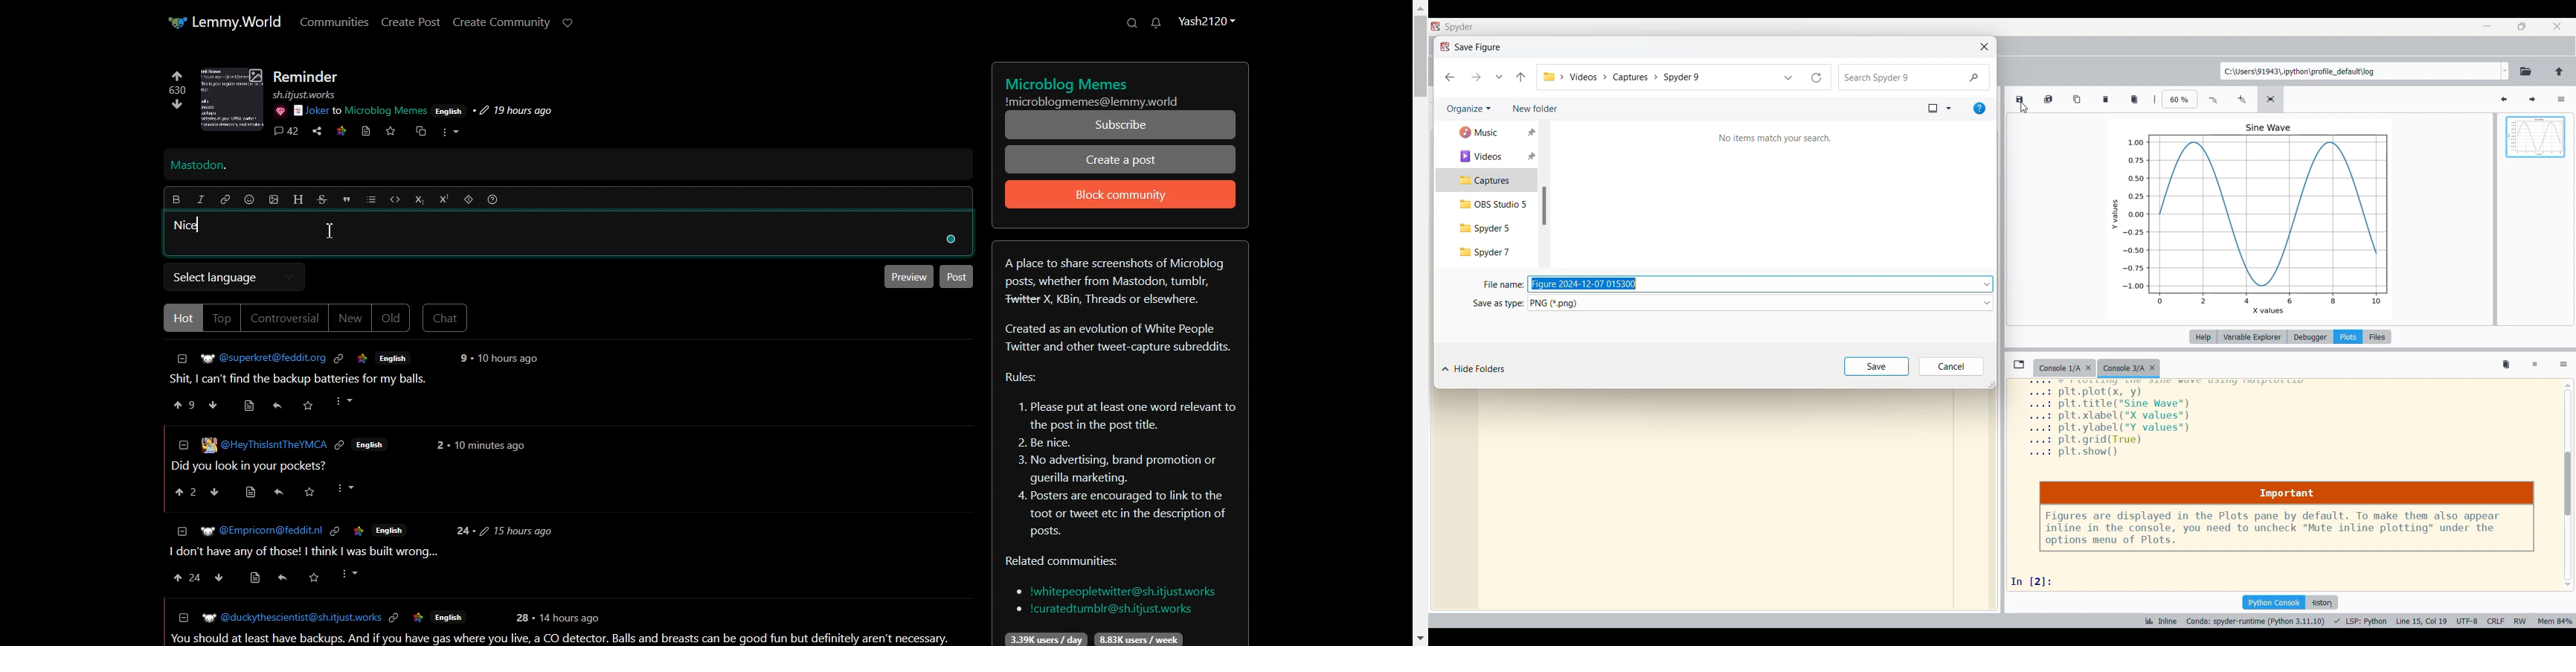 The height and width of the screenshot is (672, 2576). Describe the element at coordinates (2310, 337) in the screenshot. I see `Debugger` at that location.